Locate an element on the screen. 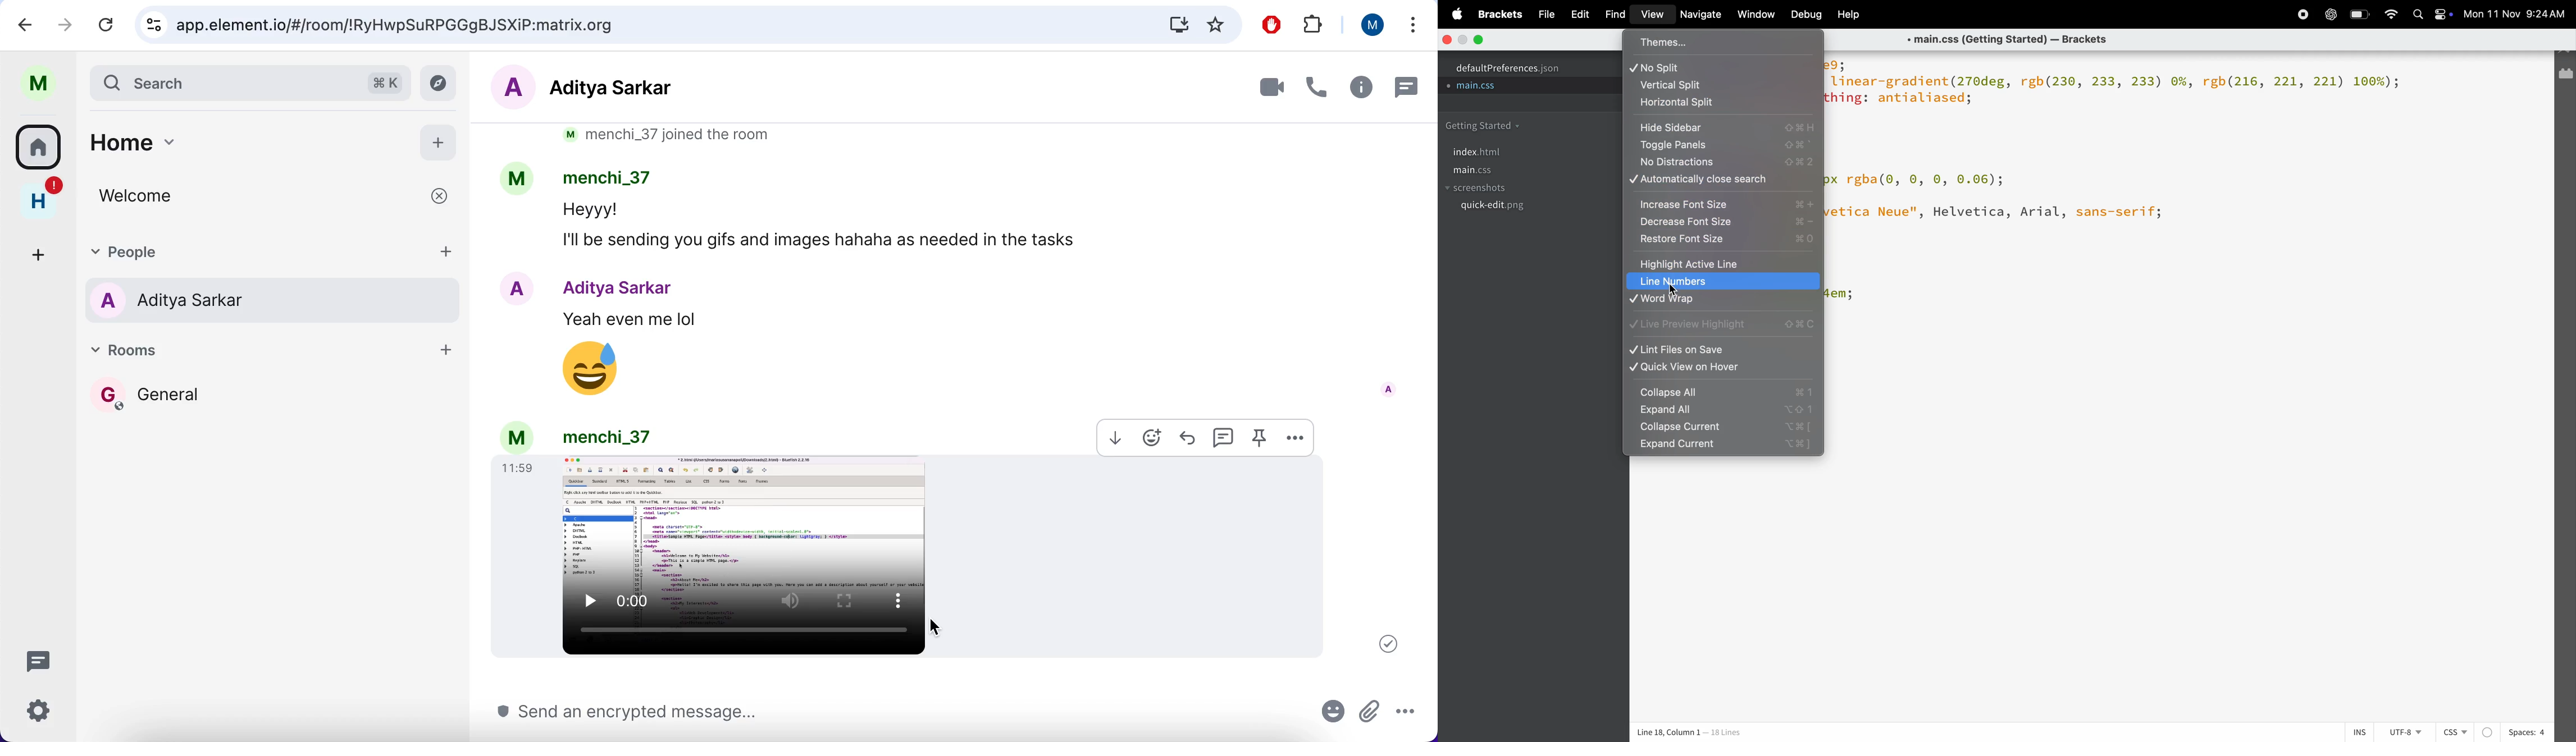 This screenshot has height=756, width=2576. room info is located at coordinates (1358, 90).